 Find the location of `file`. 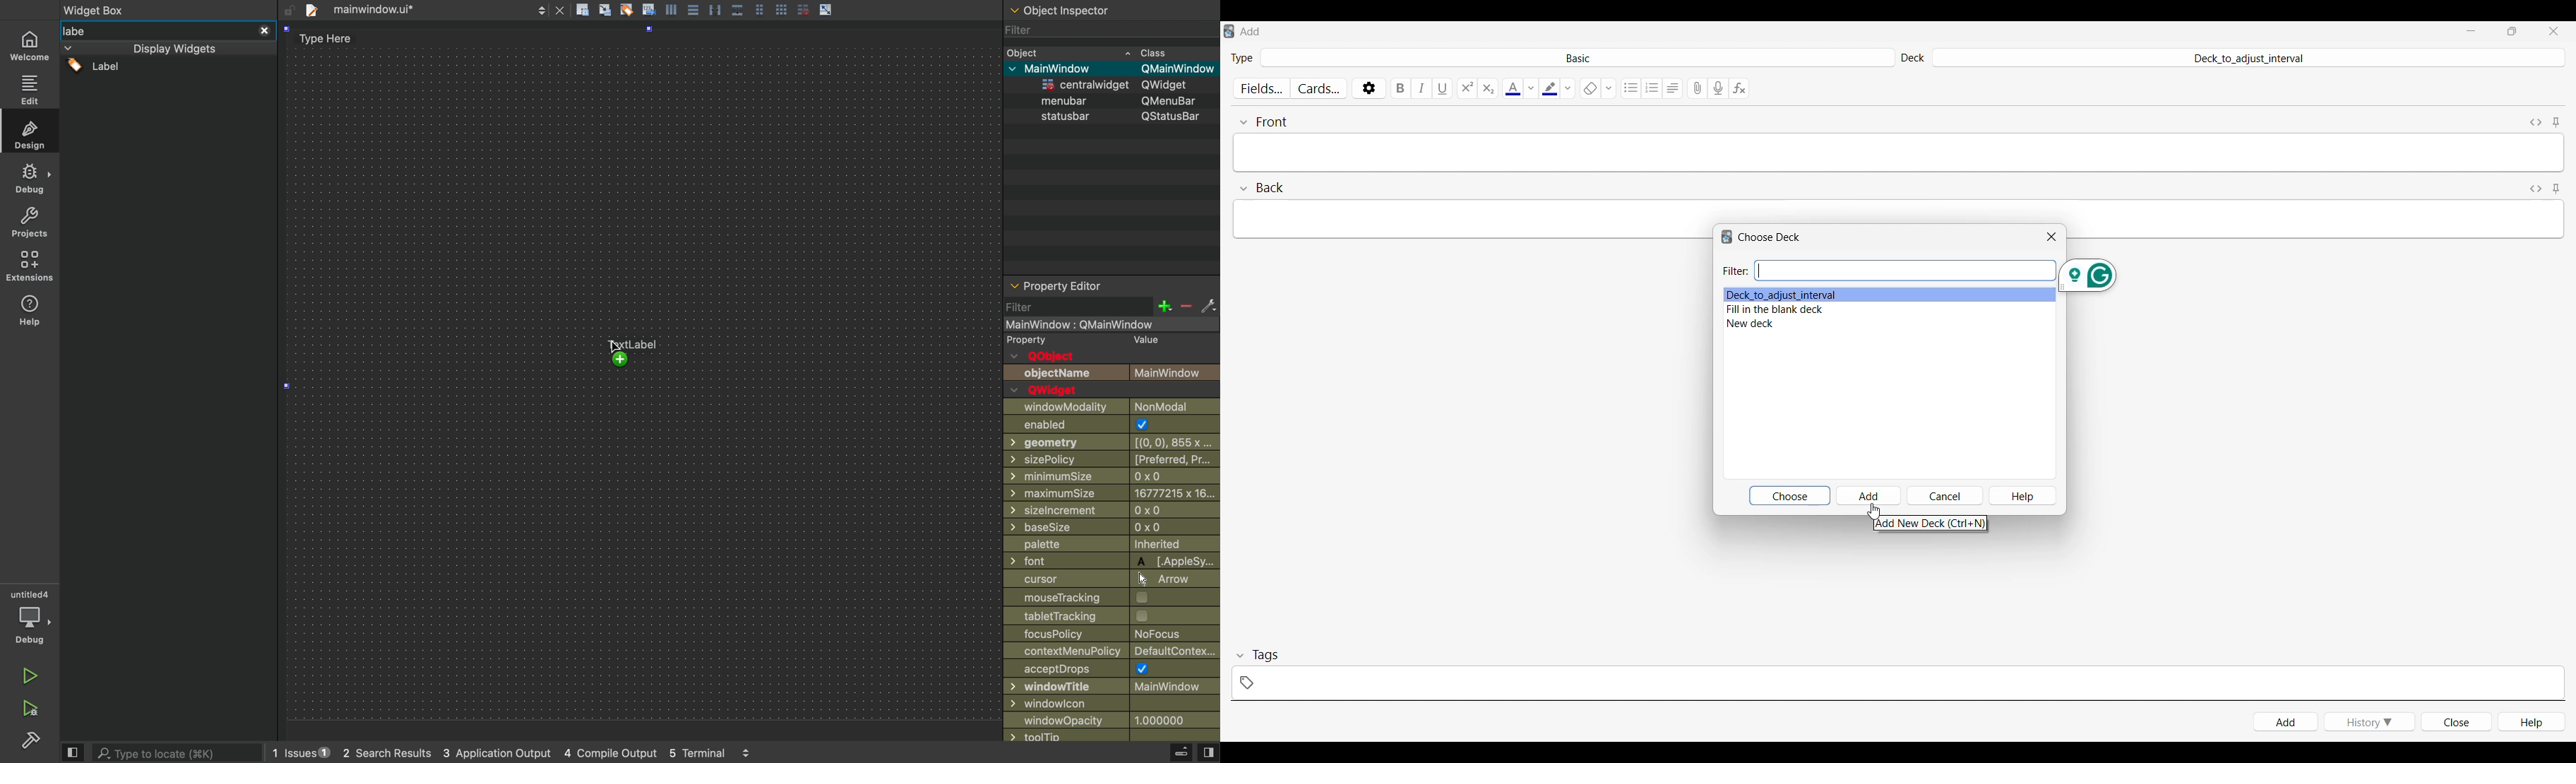

file is located at coordinates (425, 10).